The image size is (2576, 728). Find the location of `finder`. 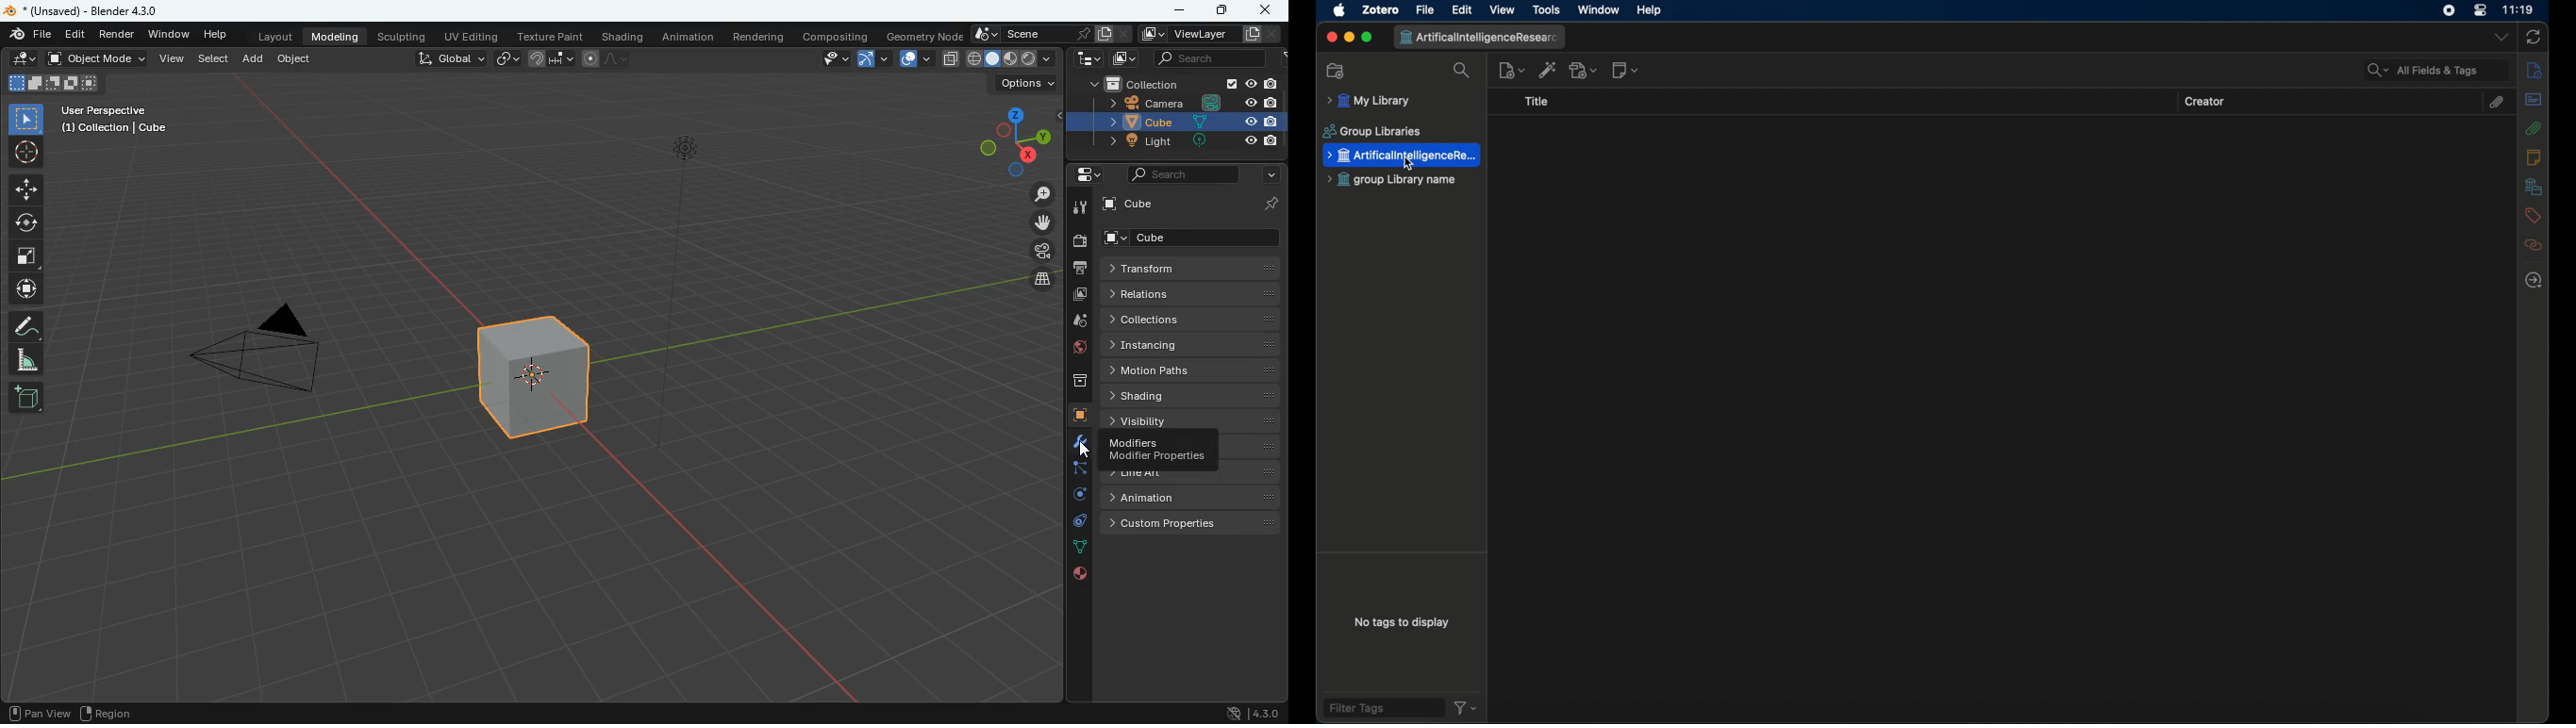

finder is located at coordinates (31, 36).